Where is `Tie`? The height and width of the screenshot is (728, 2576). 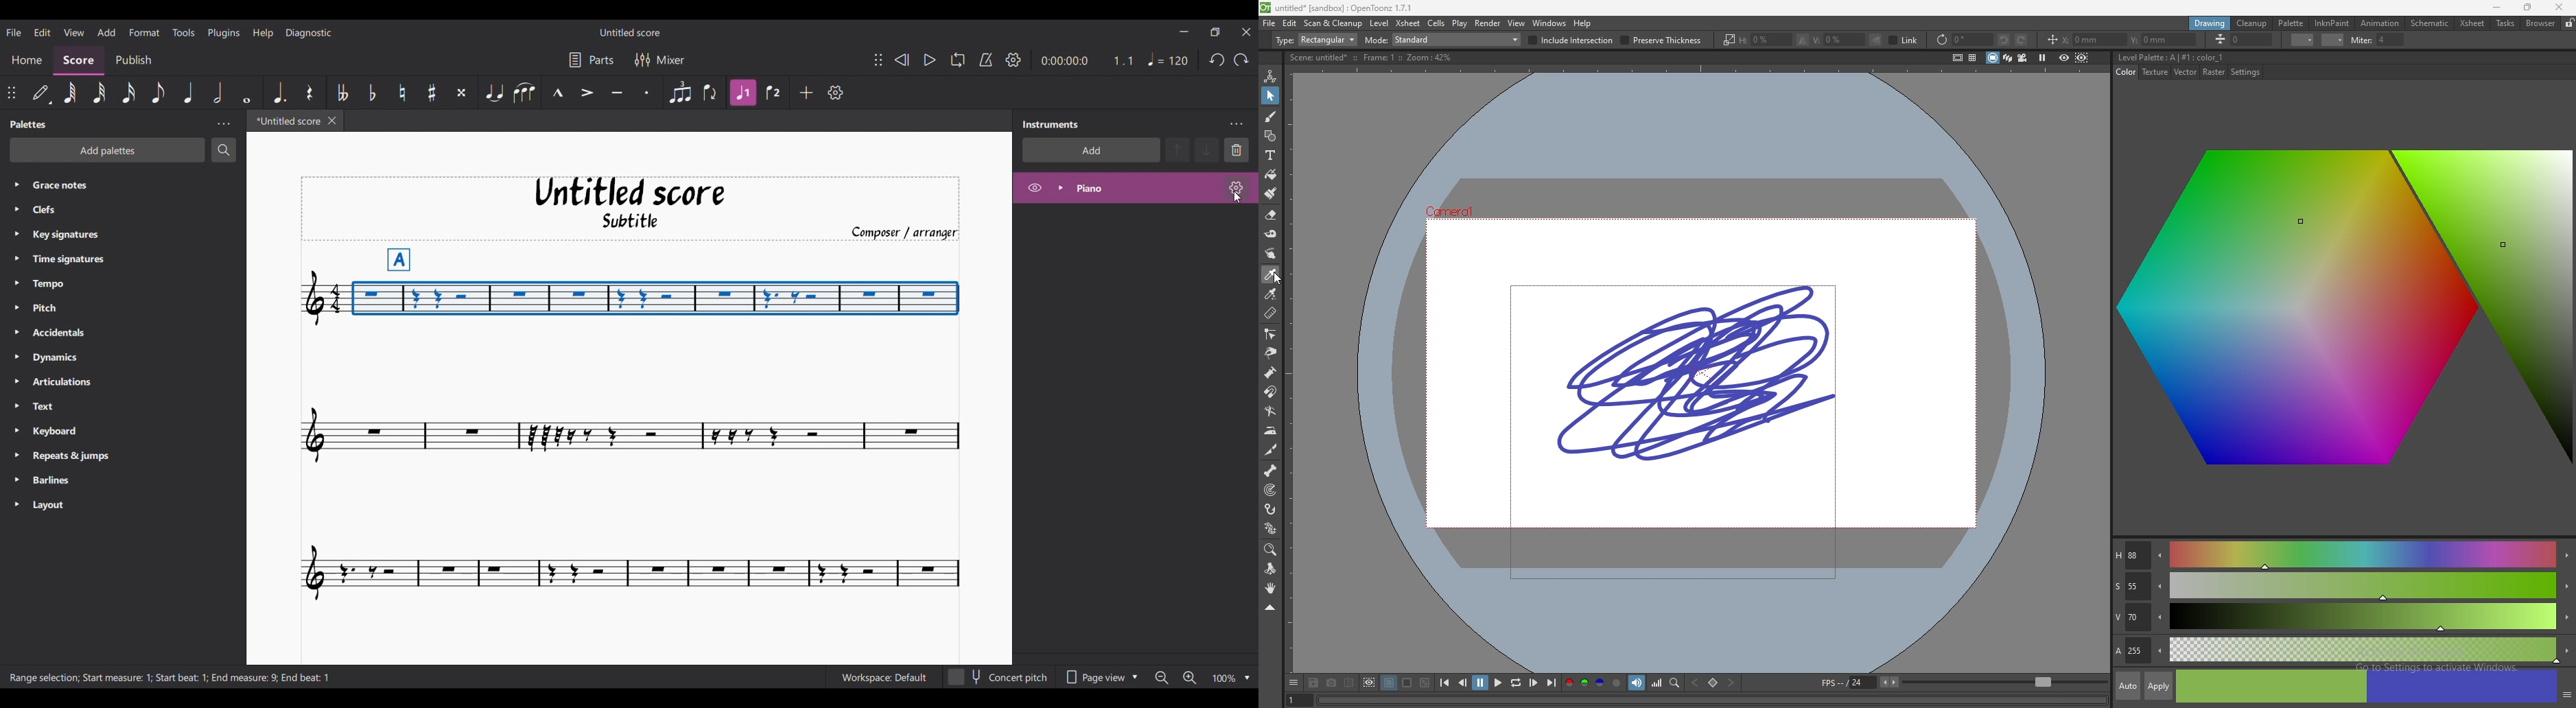
Tie is located at coordinates (494, 92).